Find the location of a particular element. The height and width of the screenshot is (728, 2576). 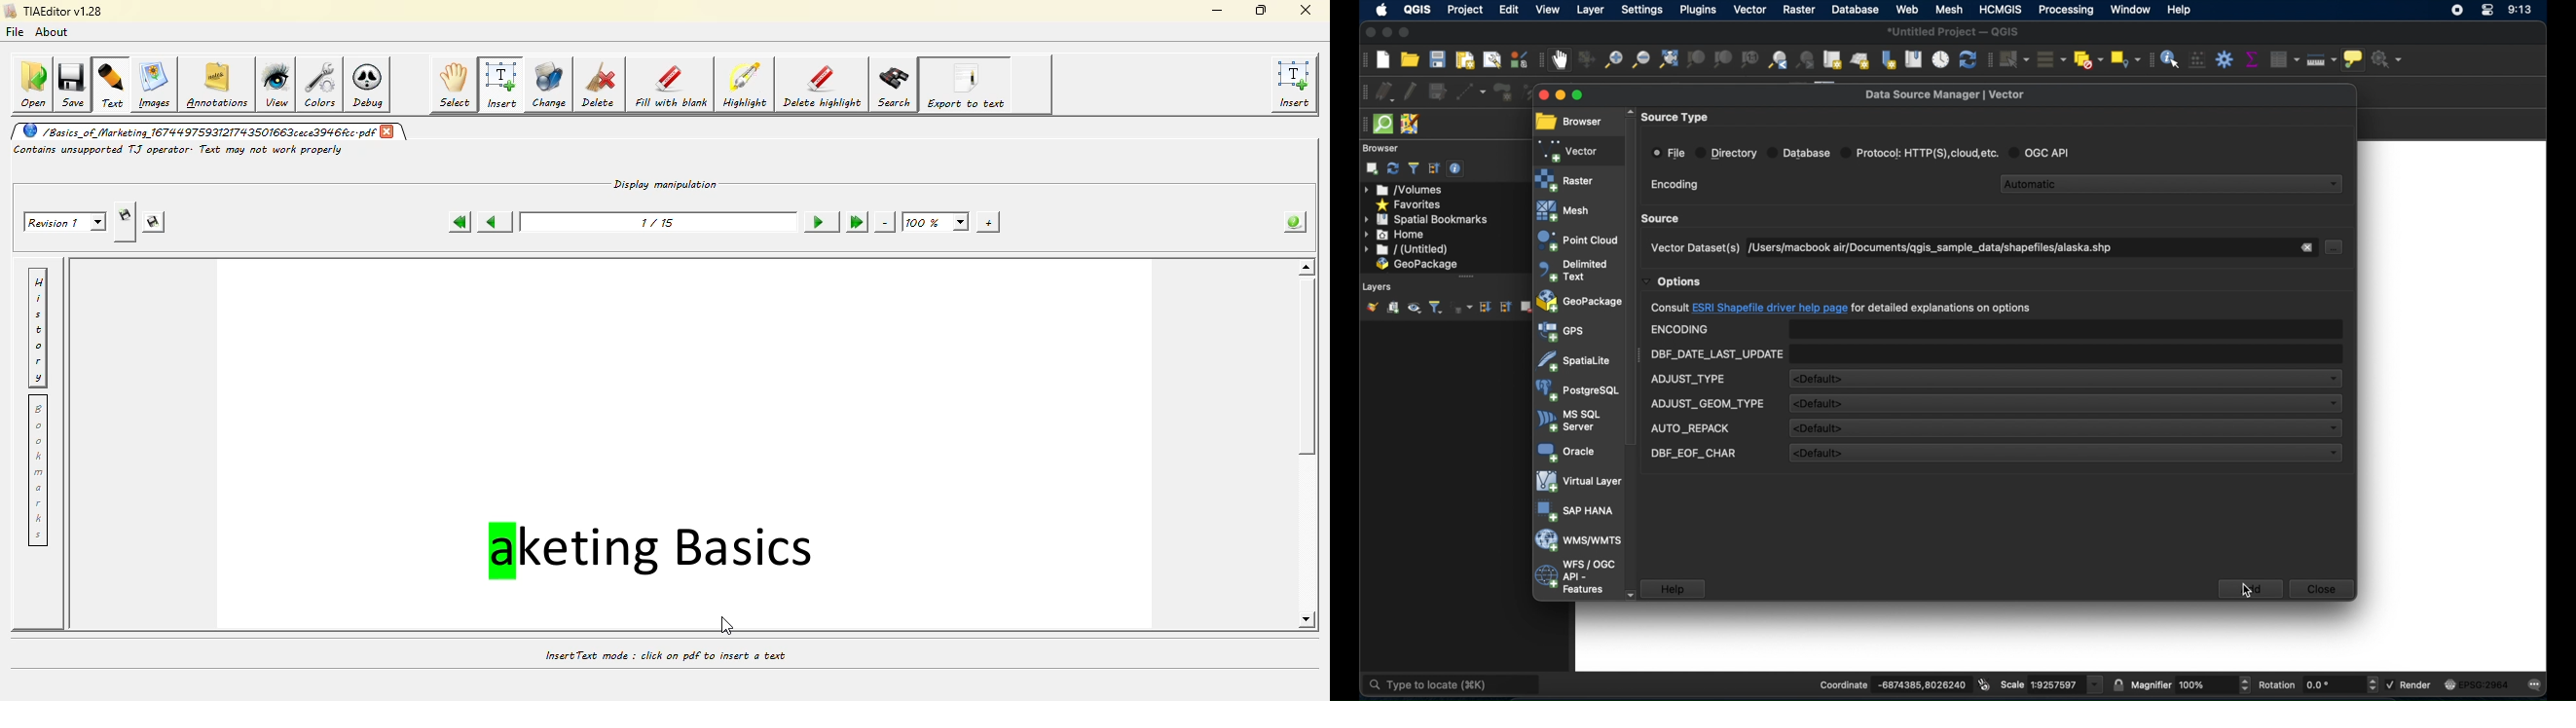

sap hana is located at coordinates (1576, 511).